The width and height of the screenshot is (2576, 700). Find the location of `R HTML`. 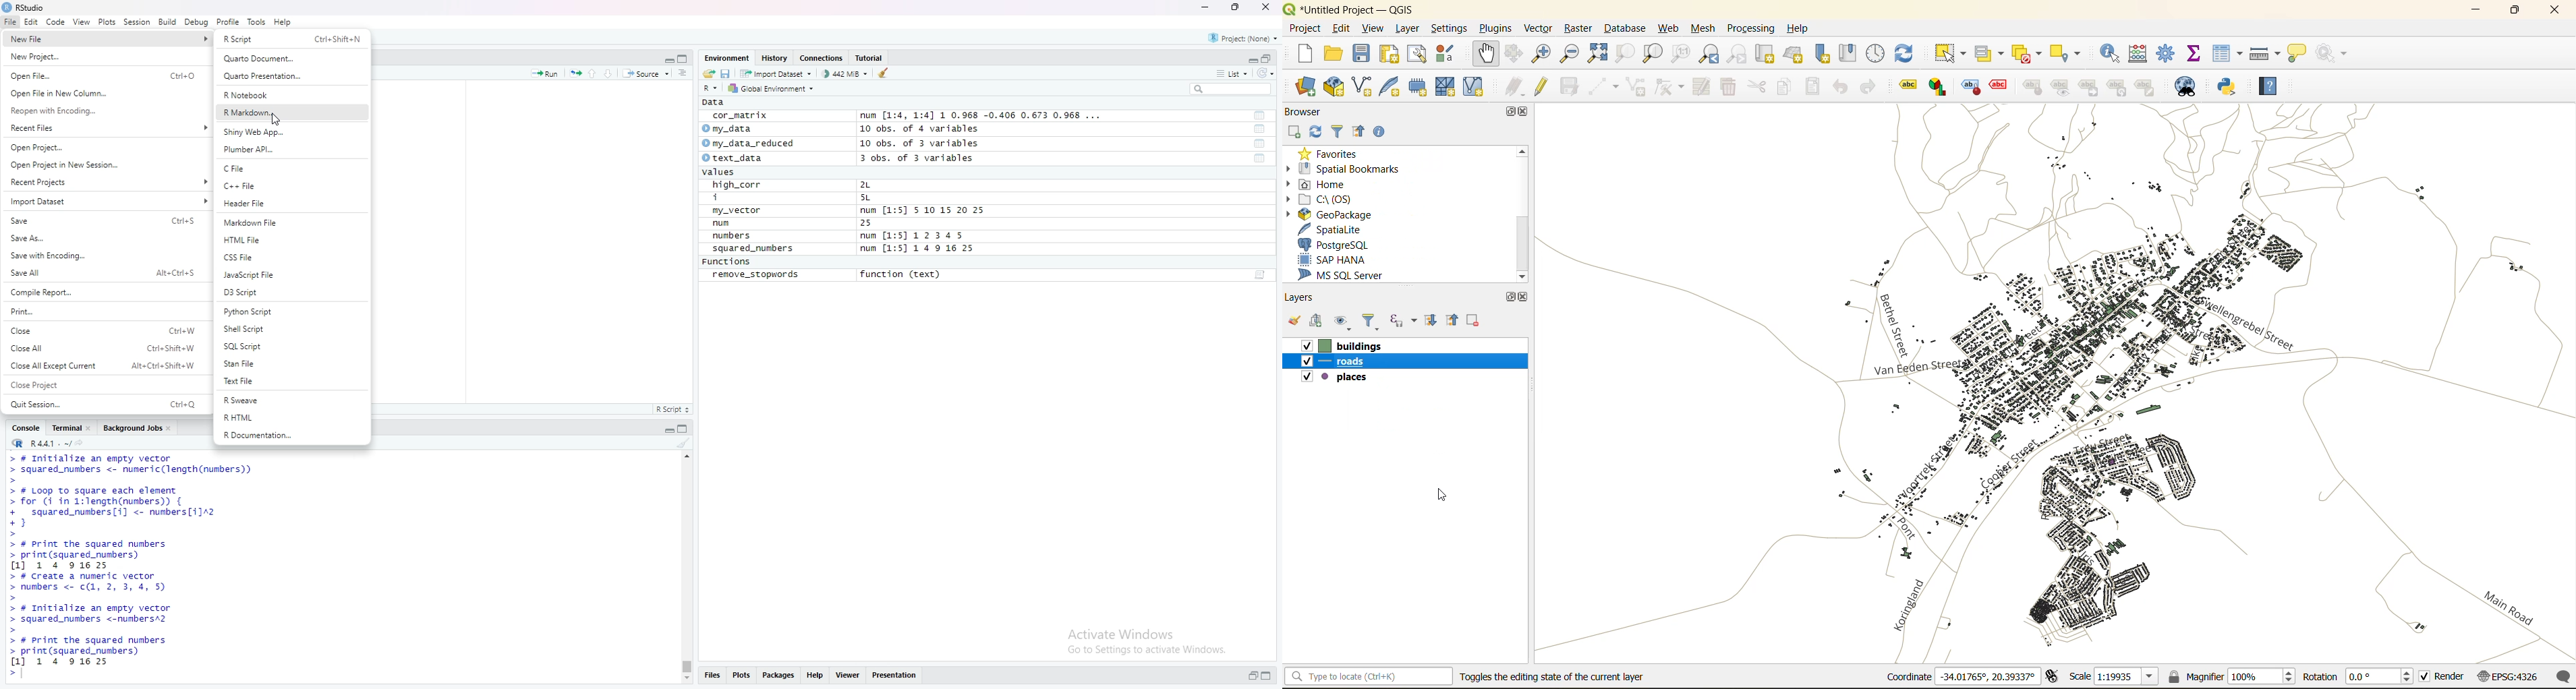

R HTML is located at coordinates (292, 419).